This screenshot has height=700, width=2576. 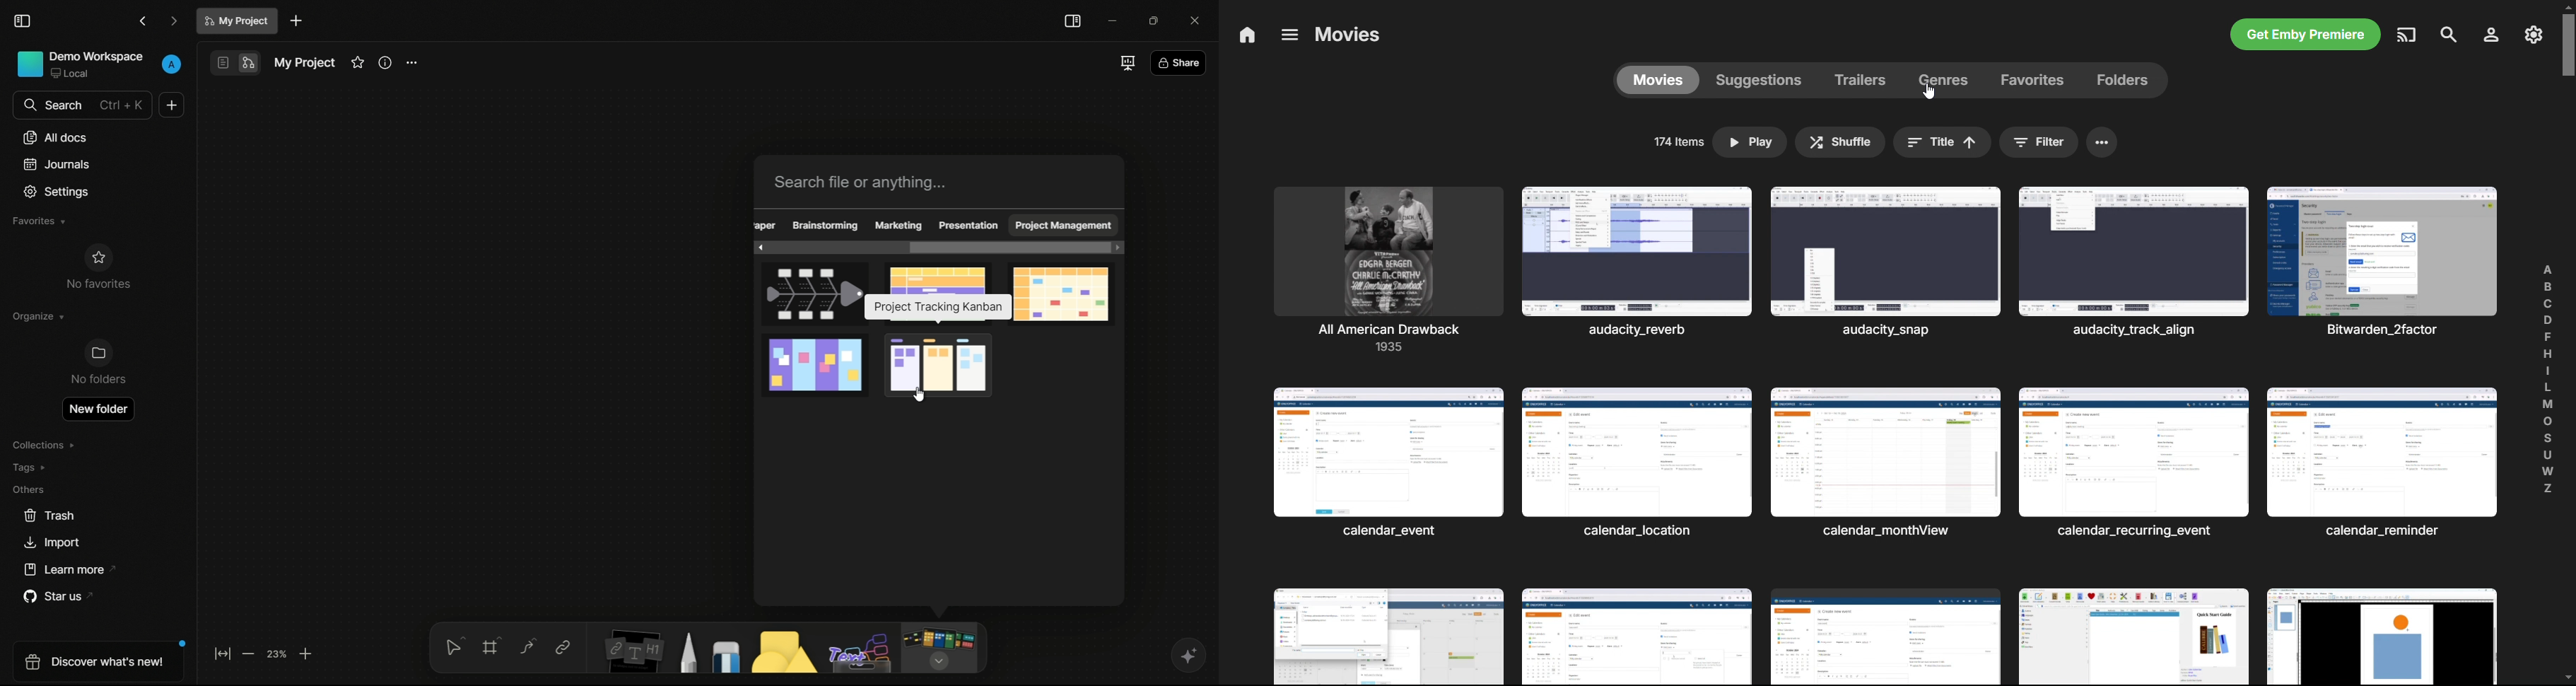 I want to click on settings, so click(x=57, y=192).